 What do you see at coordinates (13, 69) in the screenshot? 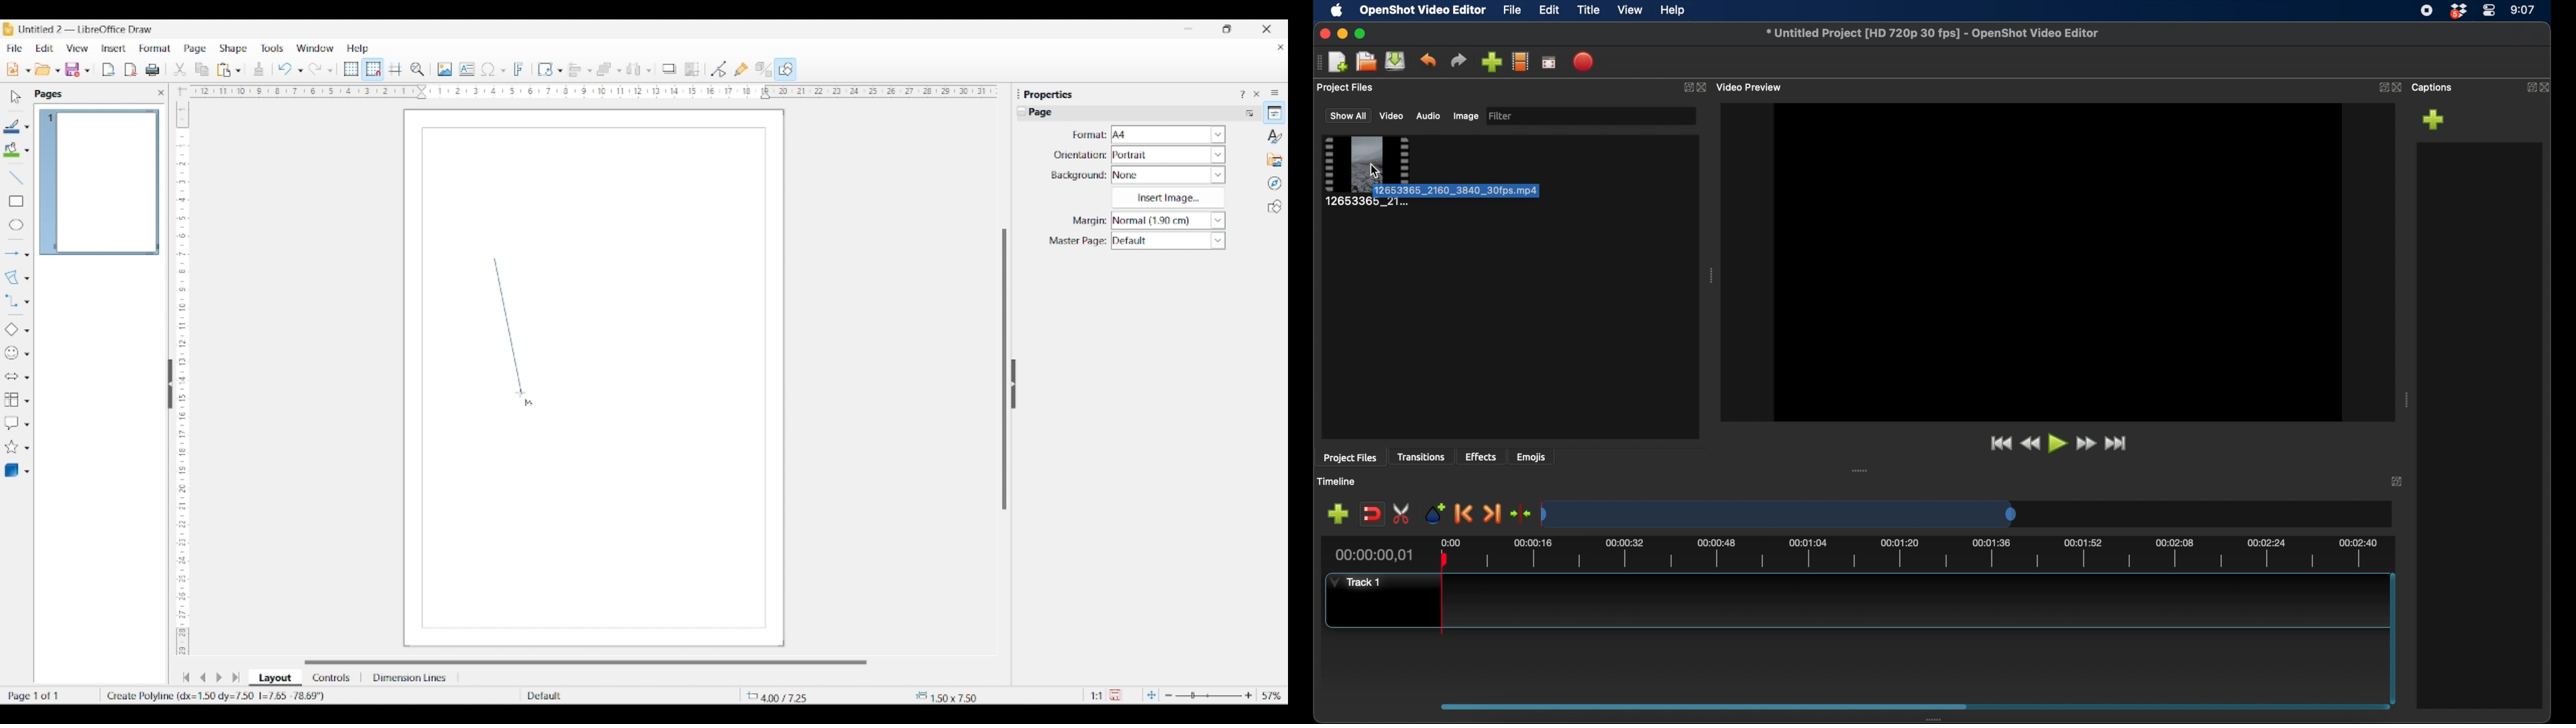
I see `Selected new document` at bounding box center [13, 69].